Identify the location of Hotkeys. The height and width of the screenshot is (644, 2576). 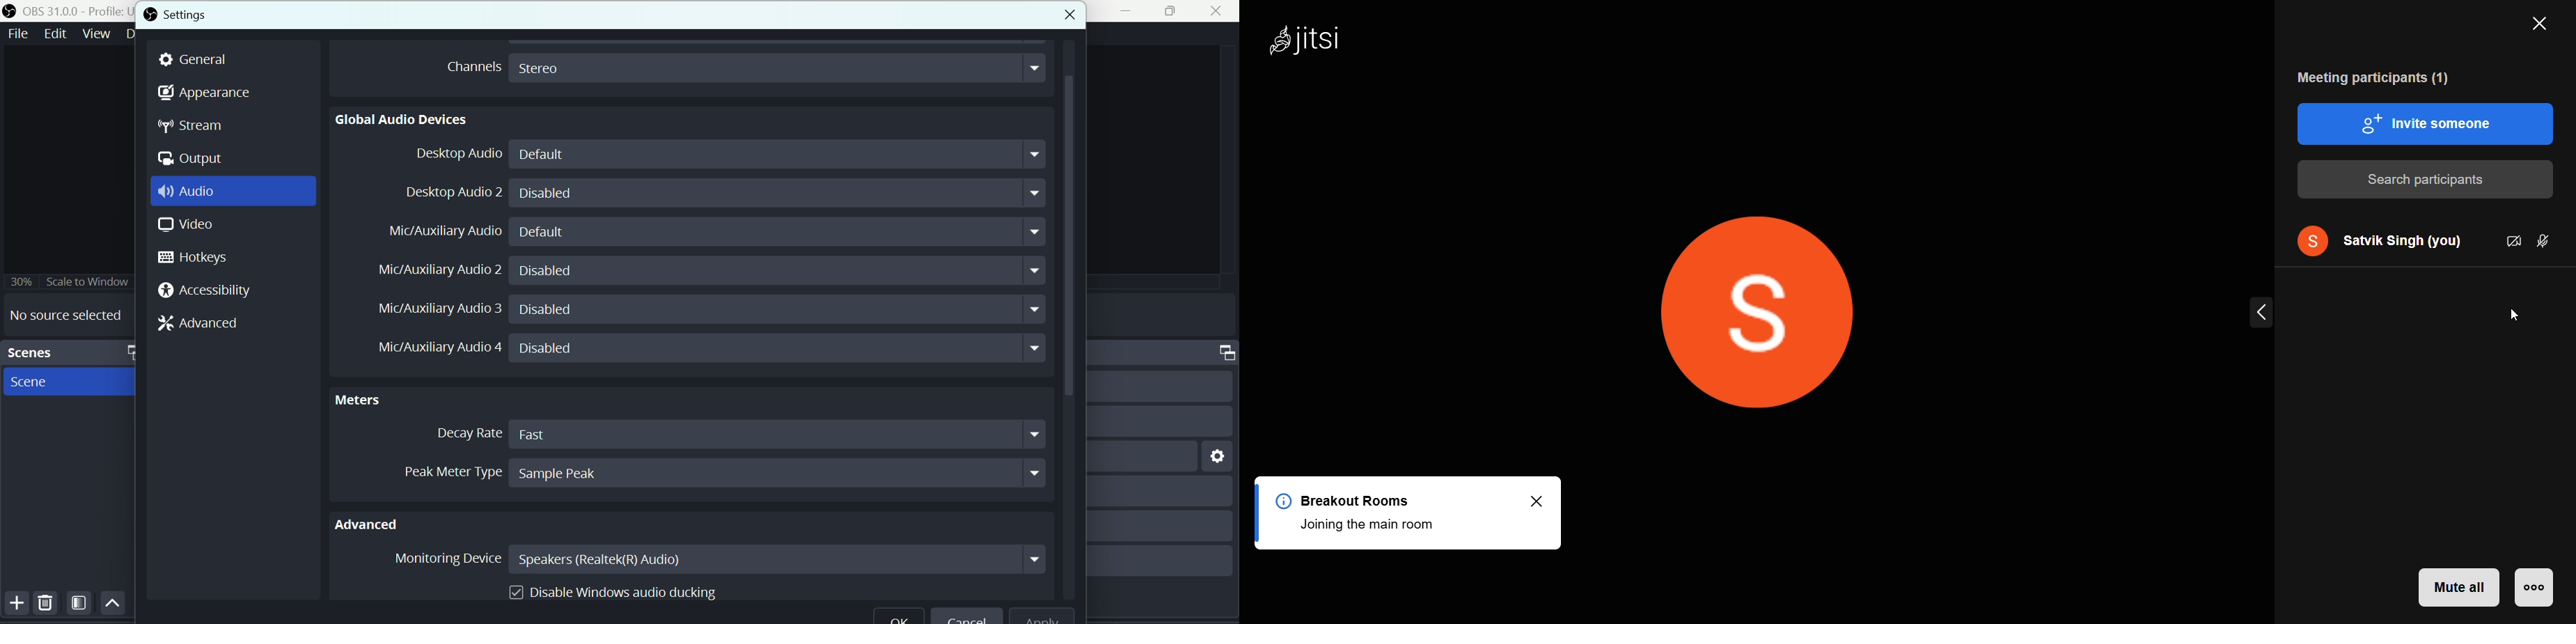
(202, 258).